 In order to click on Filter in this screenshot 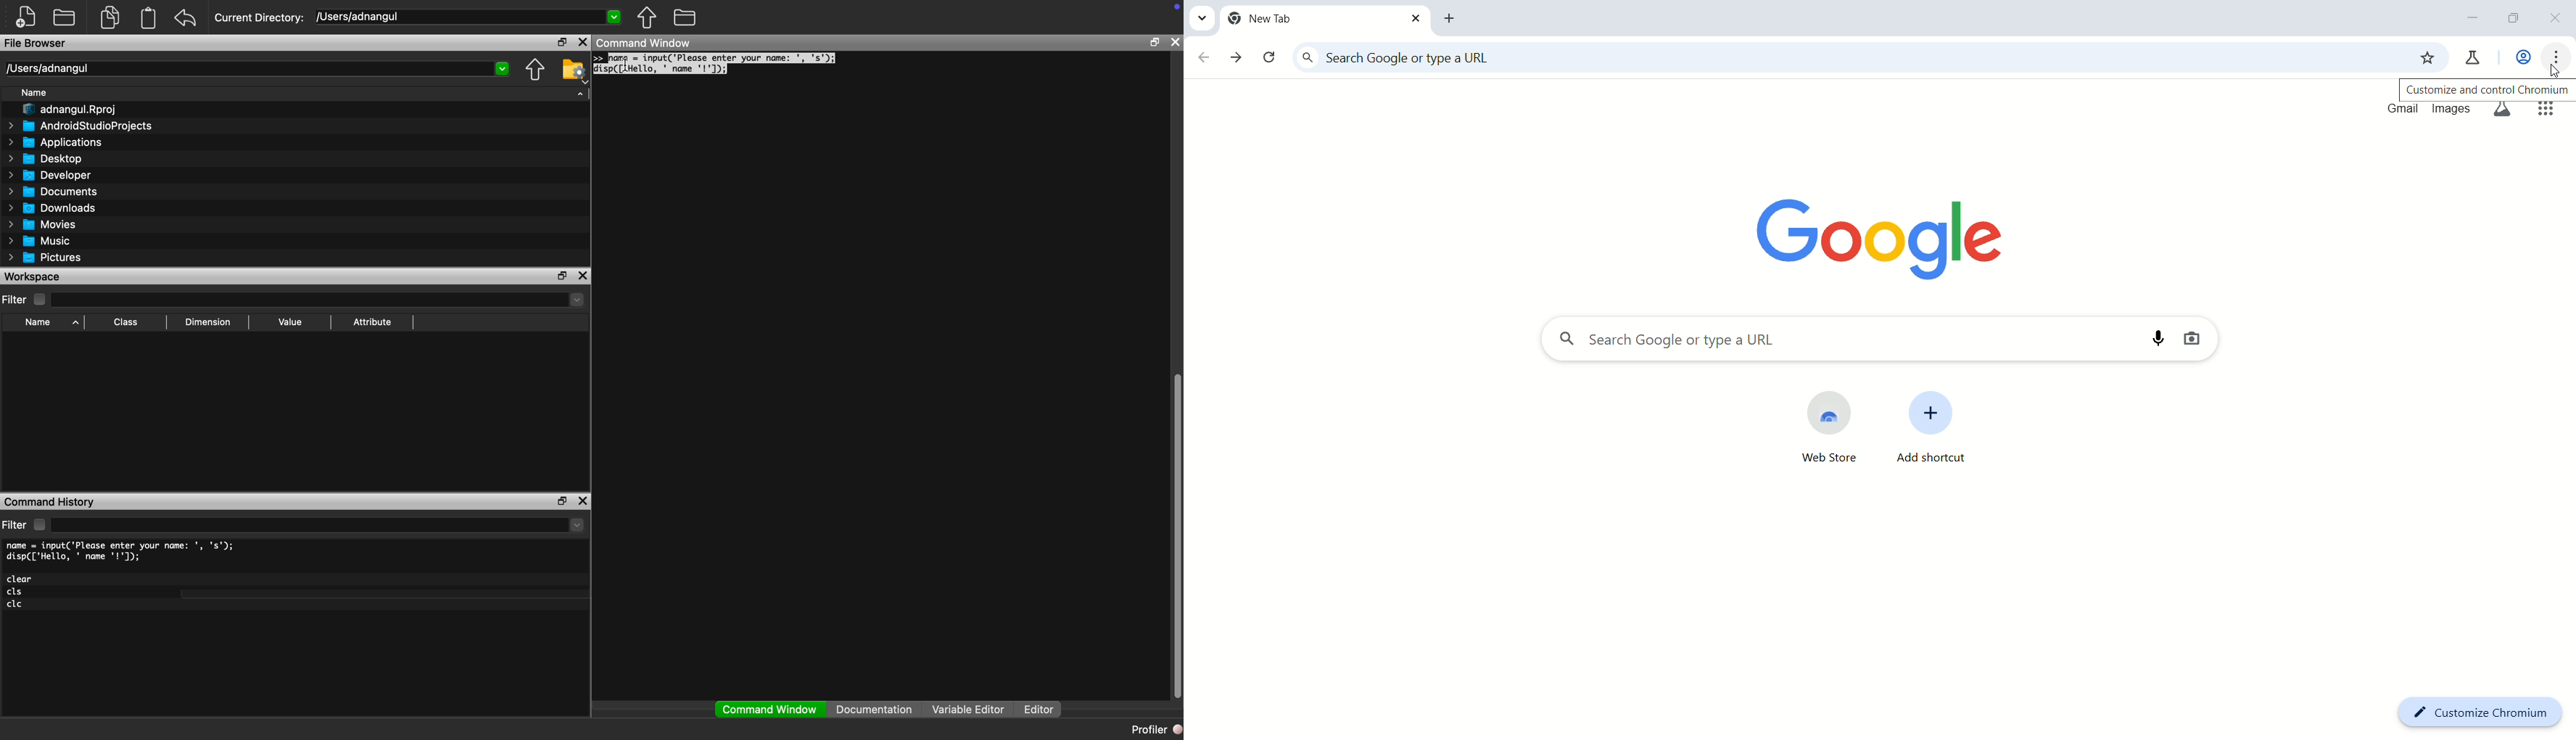, I will do `click(26, 525)`.